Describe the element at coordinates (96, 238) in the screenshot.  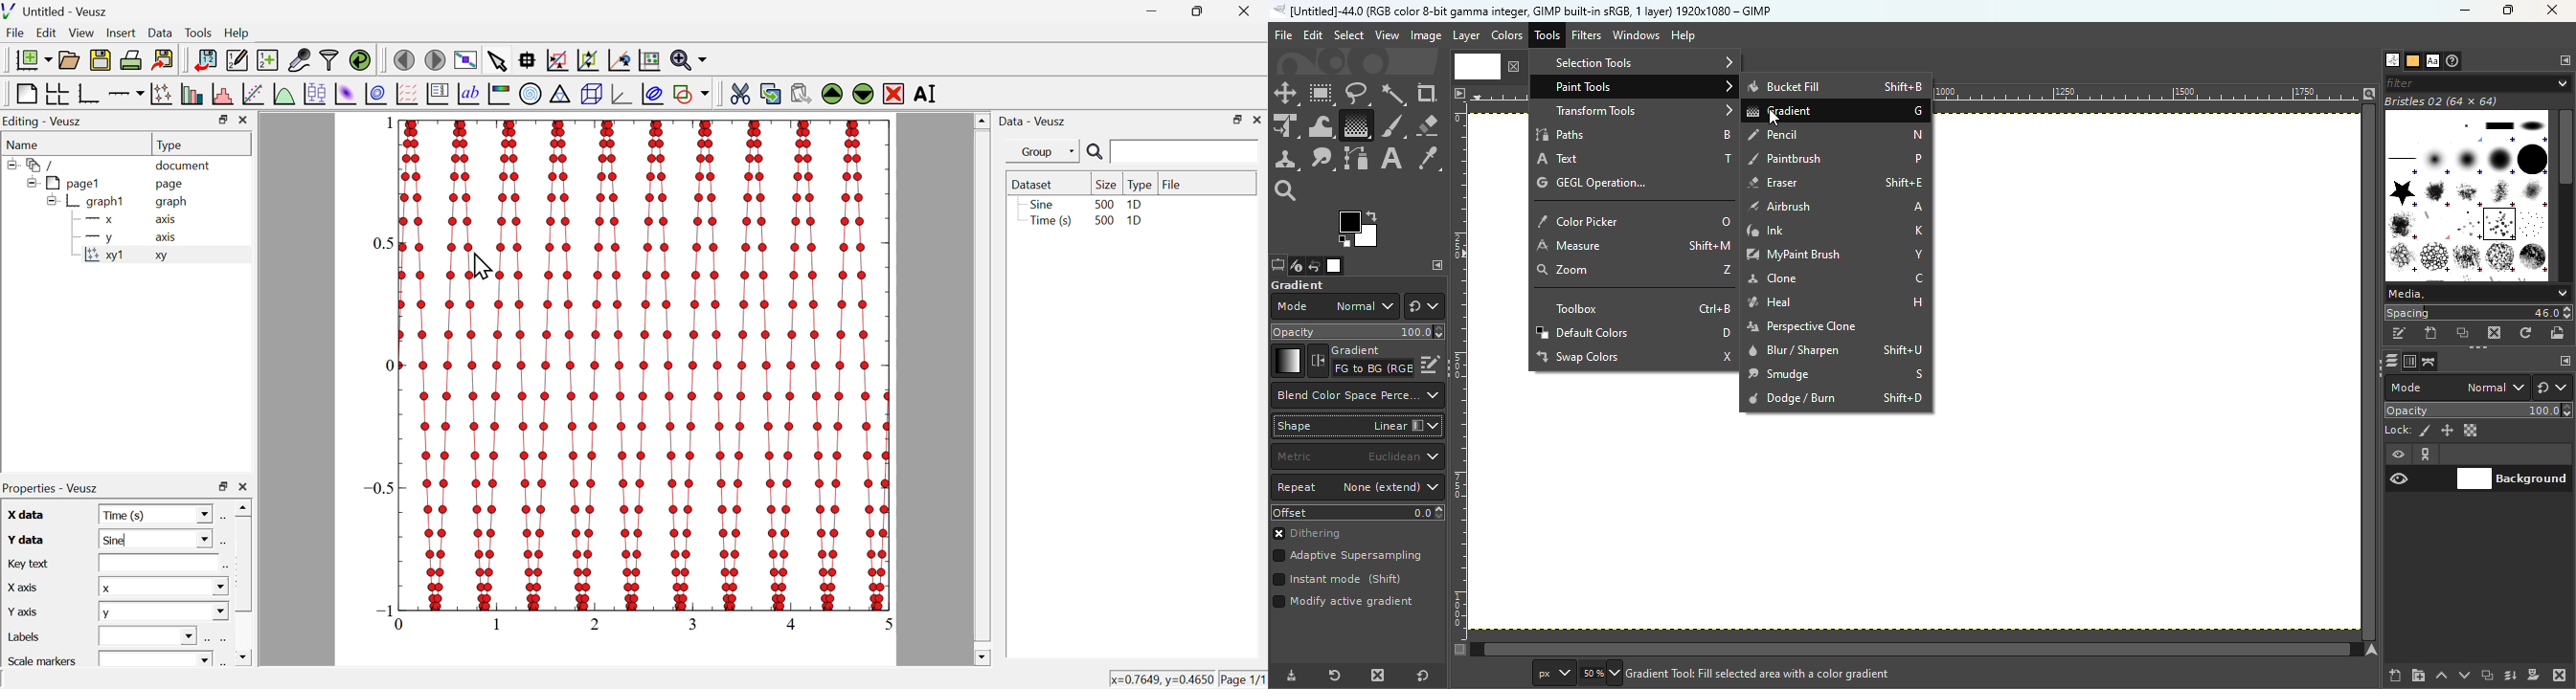
I see `y` at that location.